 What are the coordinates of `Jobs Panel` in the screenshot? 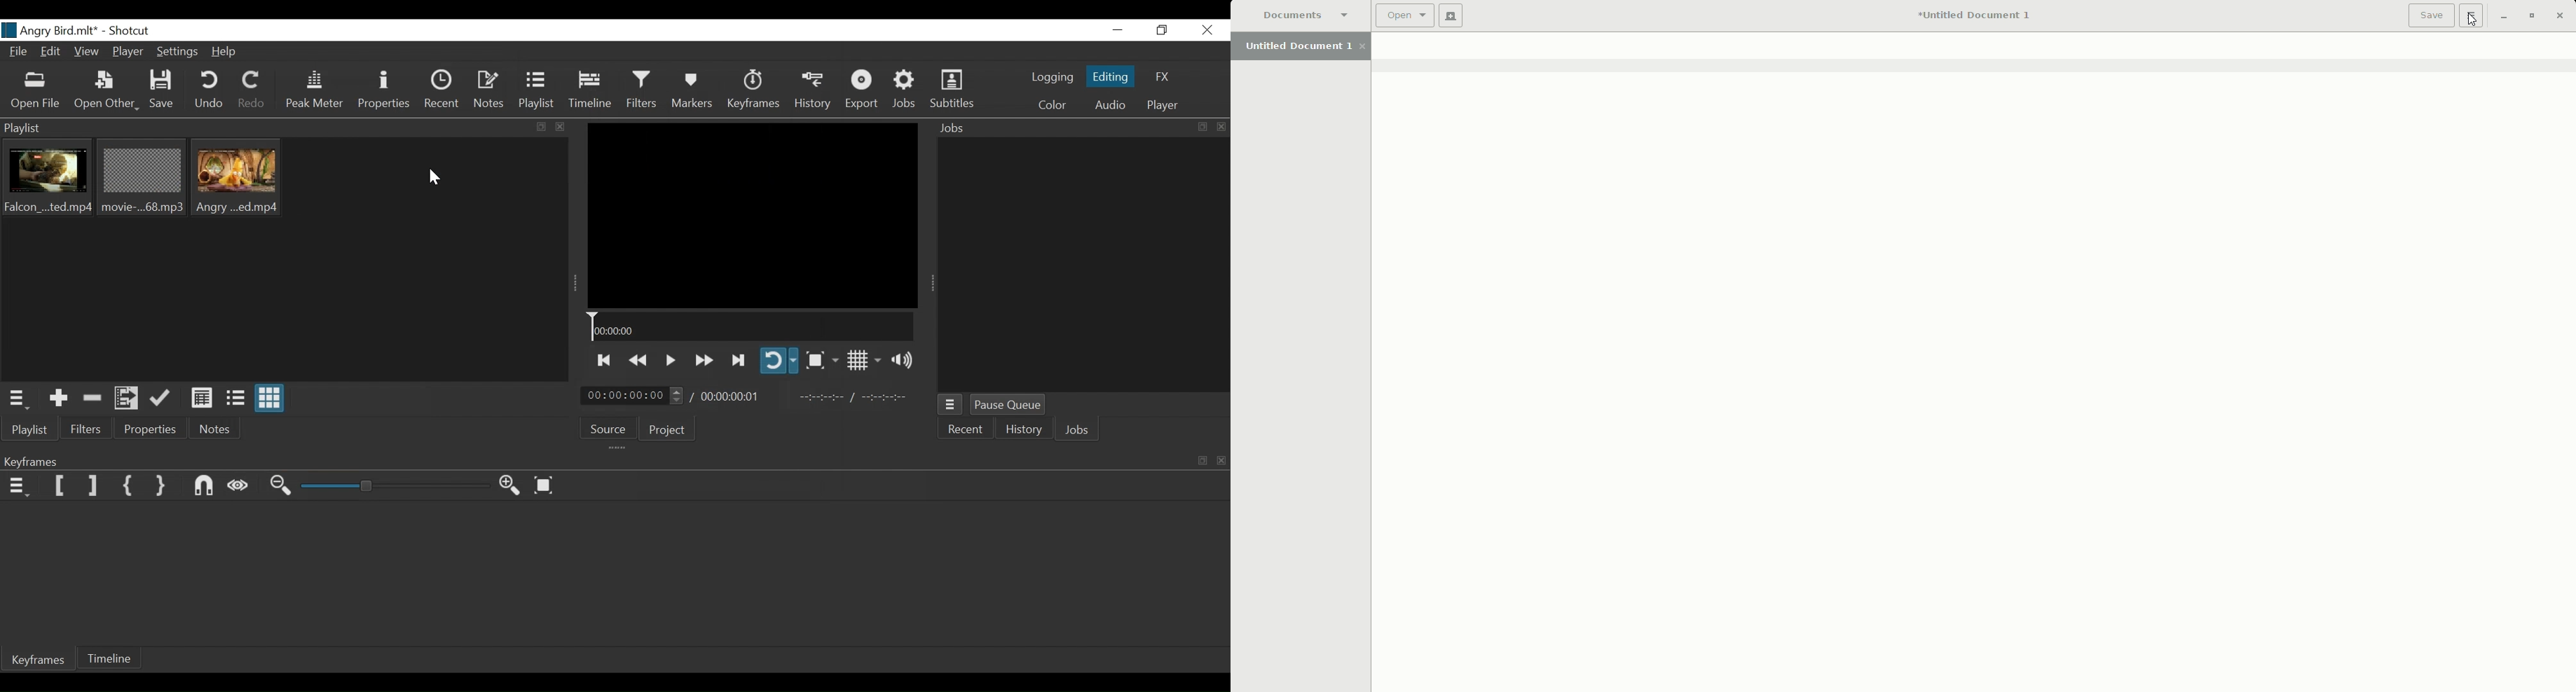 It's located at (1080, 129).